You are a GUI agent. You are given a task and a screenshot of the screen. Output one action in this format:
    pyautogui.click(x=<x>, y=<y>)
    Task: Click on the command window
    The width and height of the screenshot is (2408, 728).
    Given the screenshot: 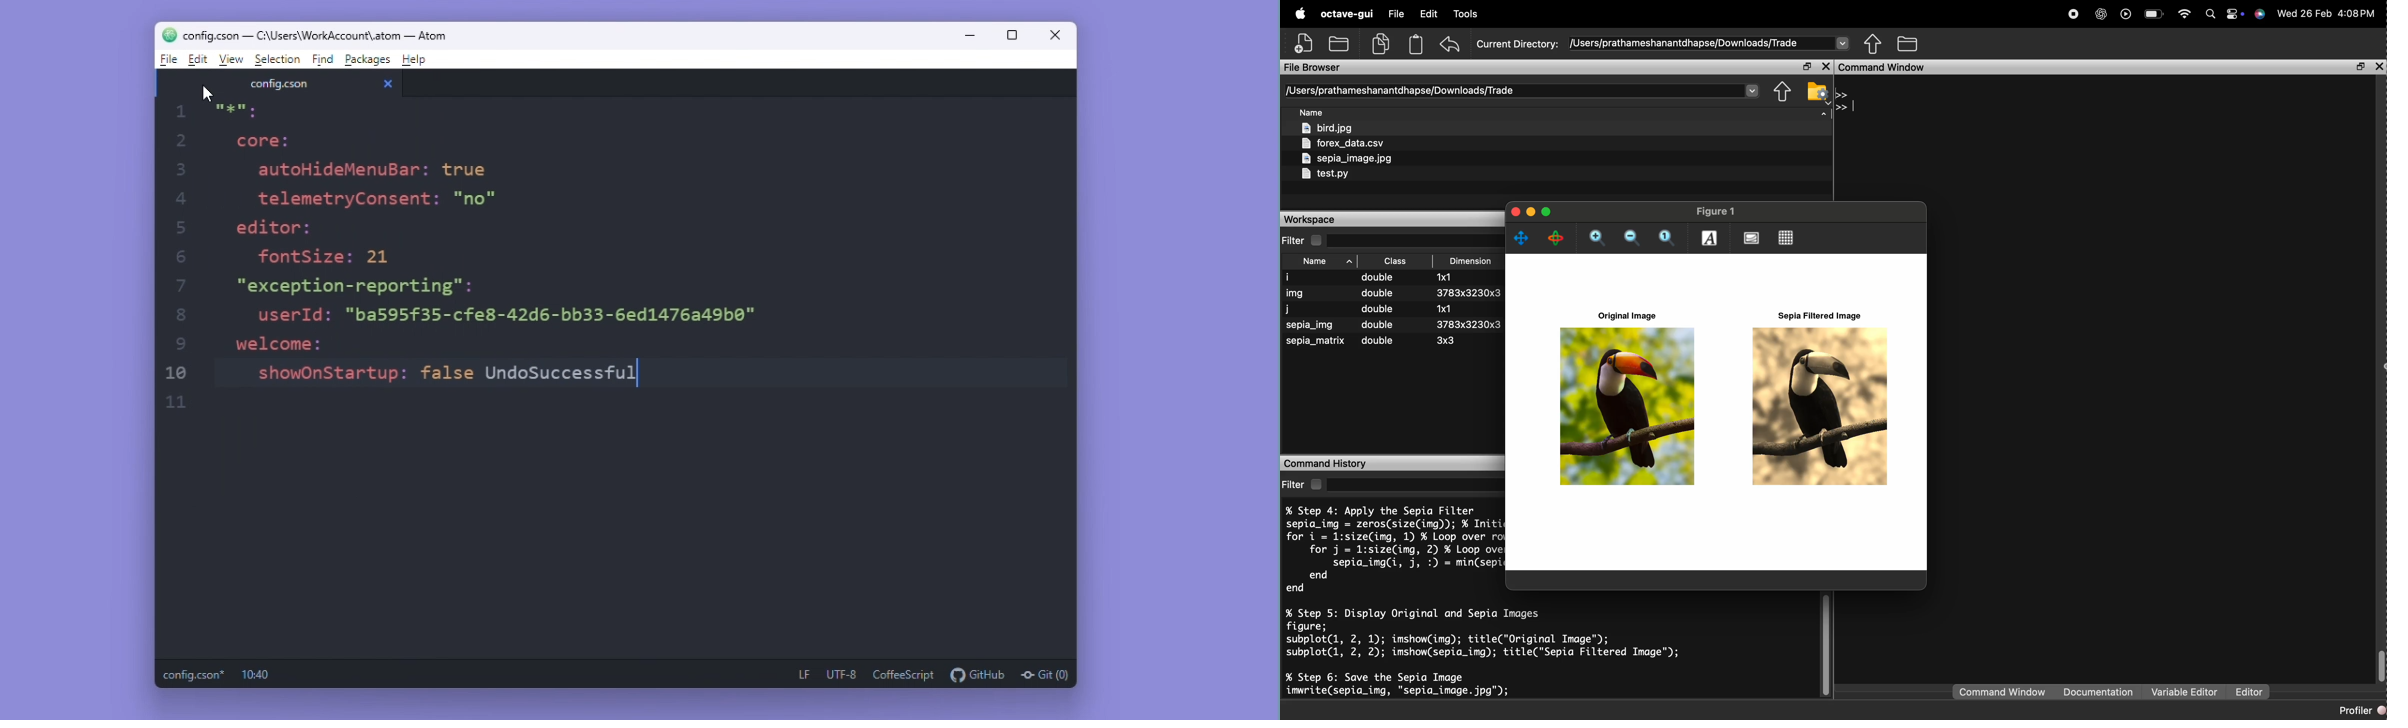 What is the action you would take?
    pyautogui.click(x=2002, y=691)
    